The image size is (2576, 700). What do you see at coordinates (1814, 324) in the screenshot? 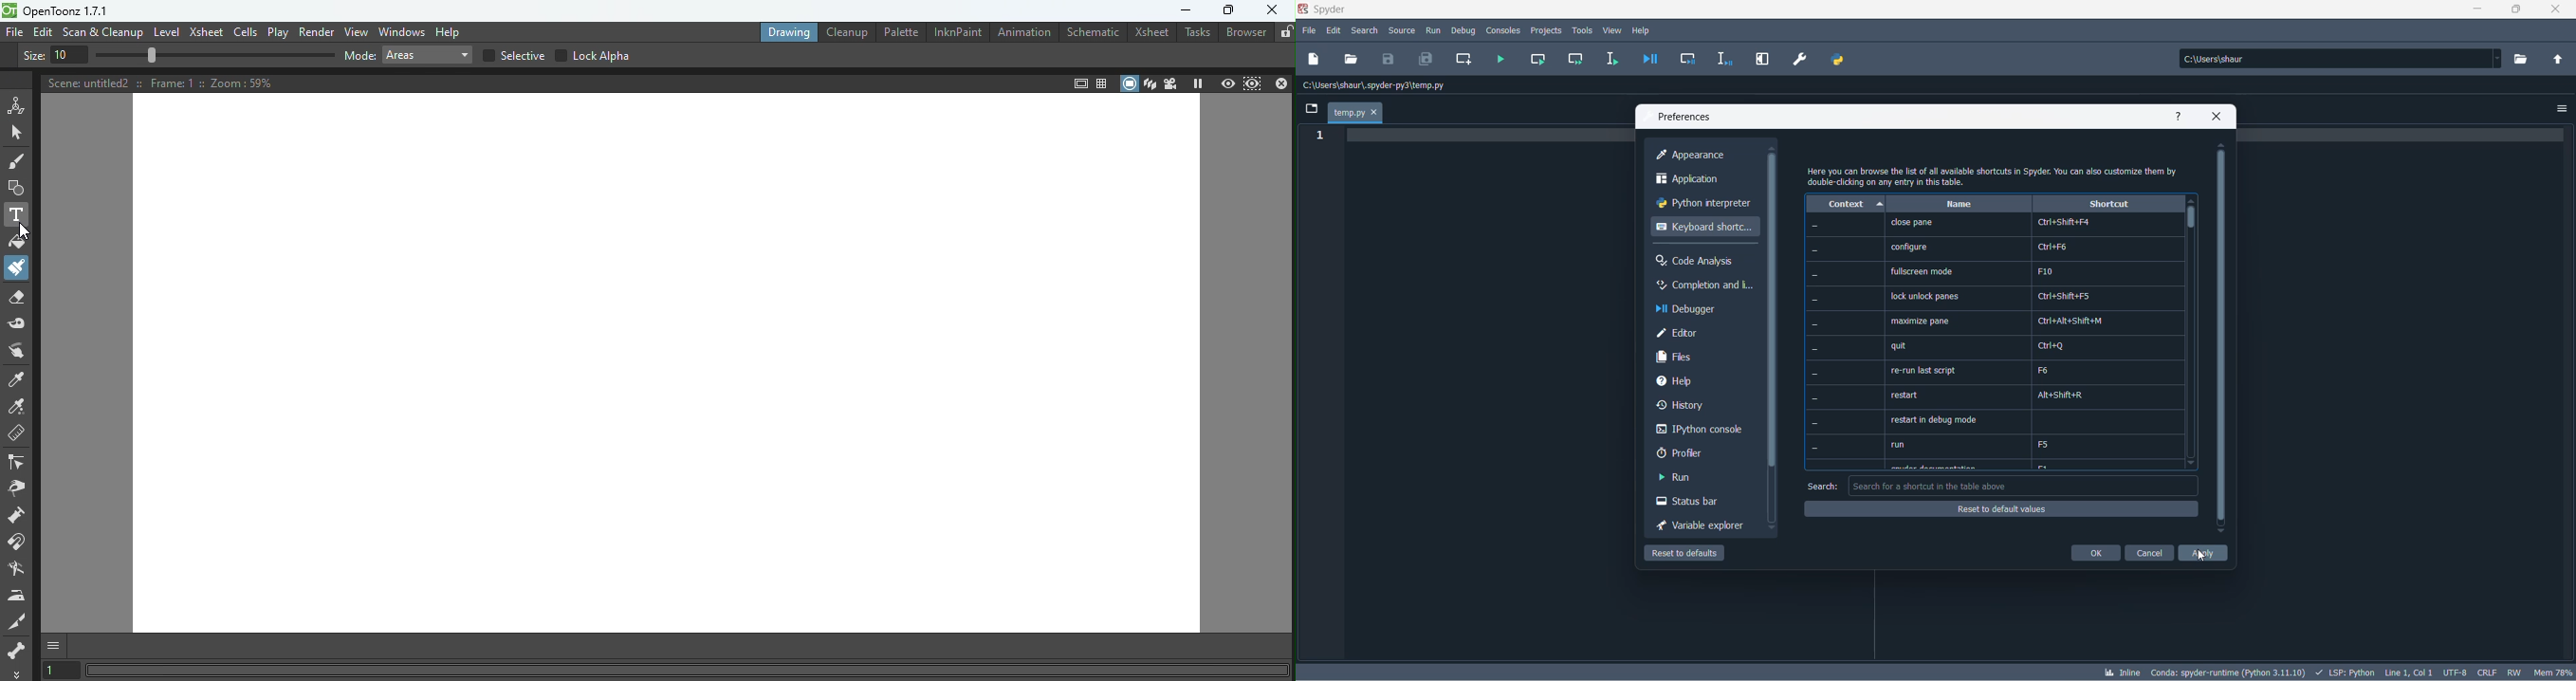
I see `-` at bounding box center [1814, 324].